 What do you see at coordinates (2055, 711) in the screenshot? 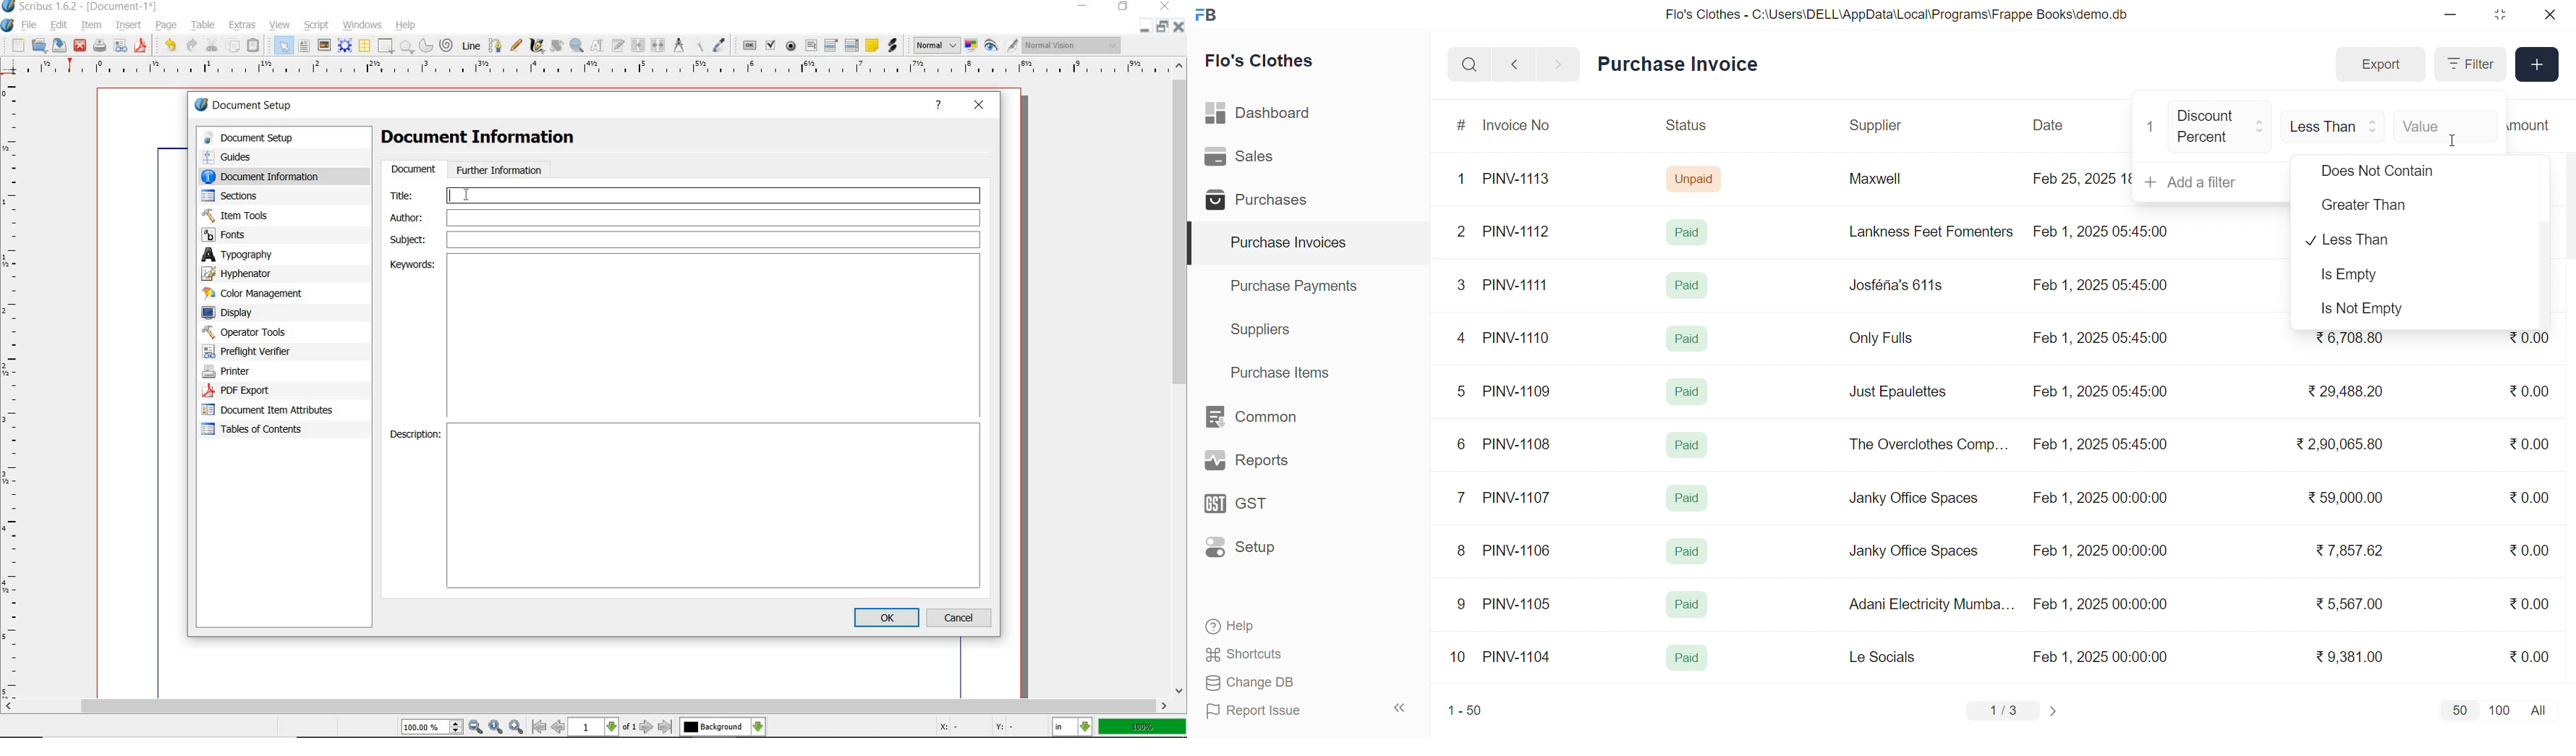
I see `change page` at bounding box center [2055, 711].